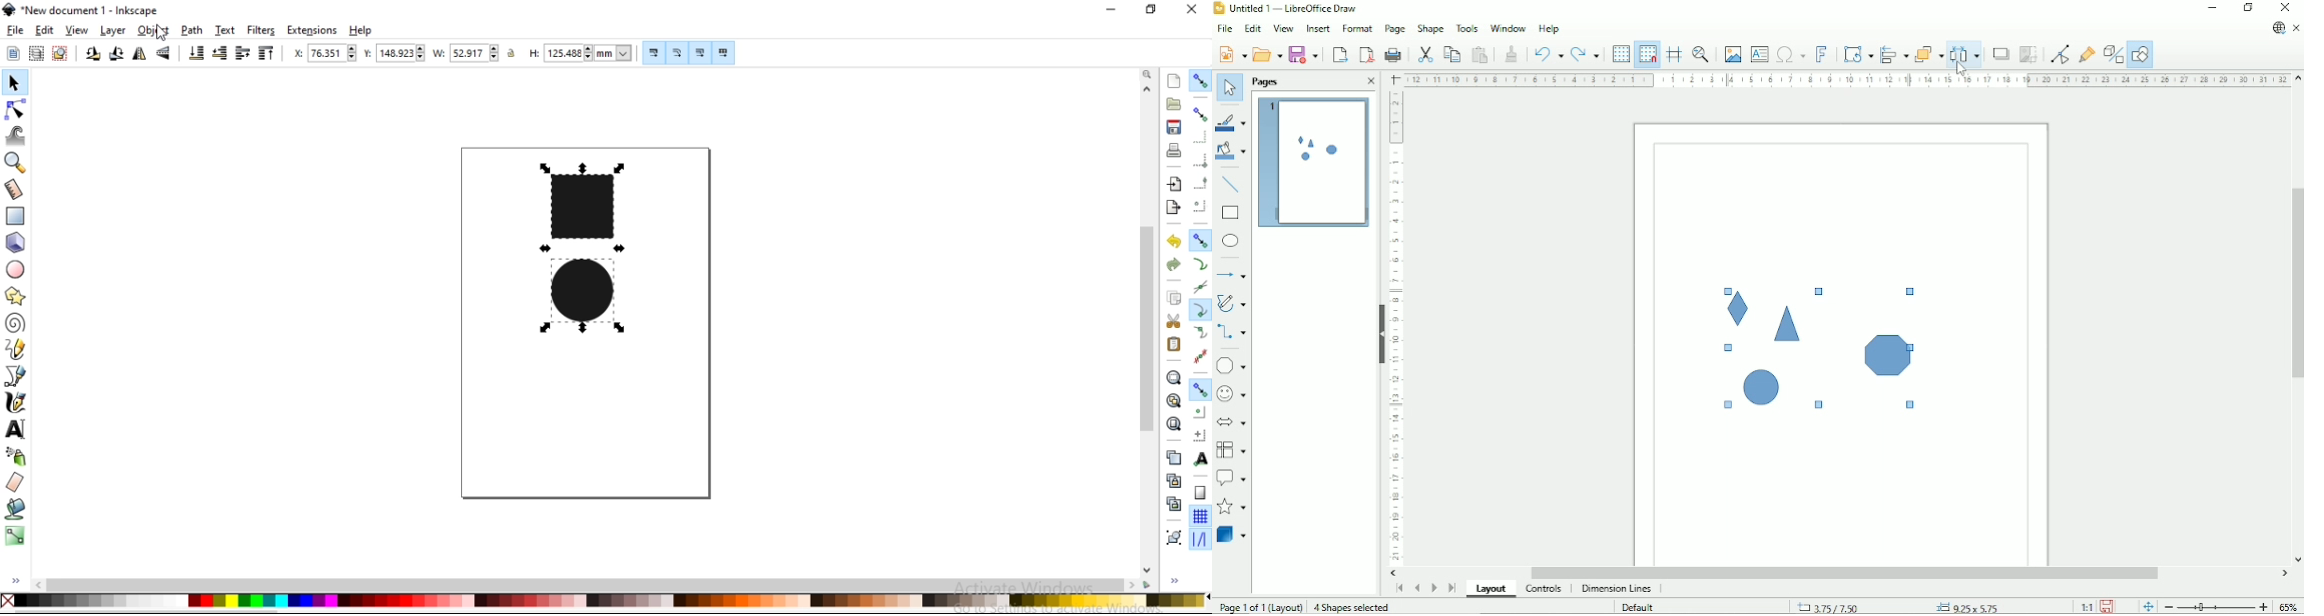 Image resolution: width=2324 pixels, height=616 pixels. What do you see at coordinates (13, 322) in the screenshot?
I see `create spiral ` at bounding box center [13, 322].